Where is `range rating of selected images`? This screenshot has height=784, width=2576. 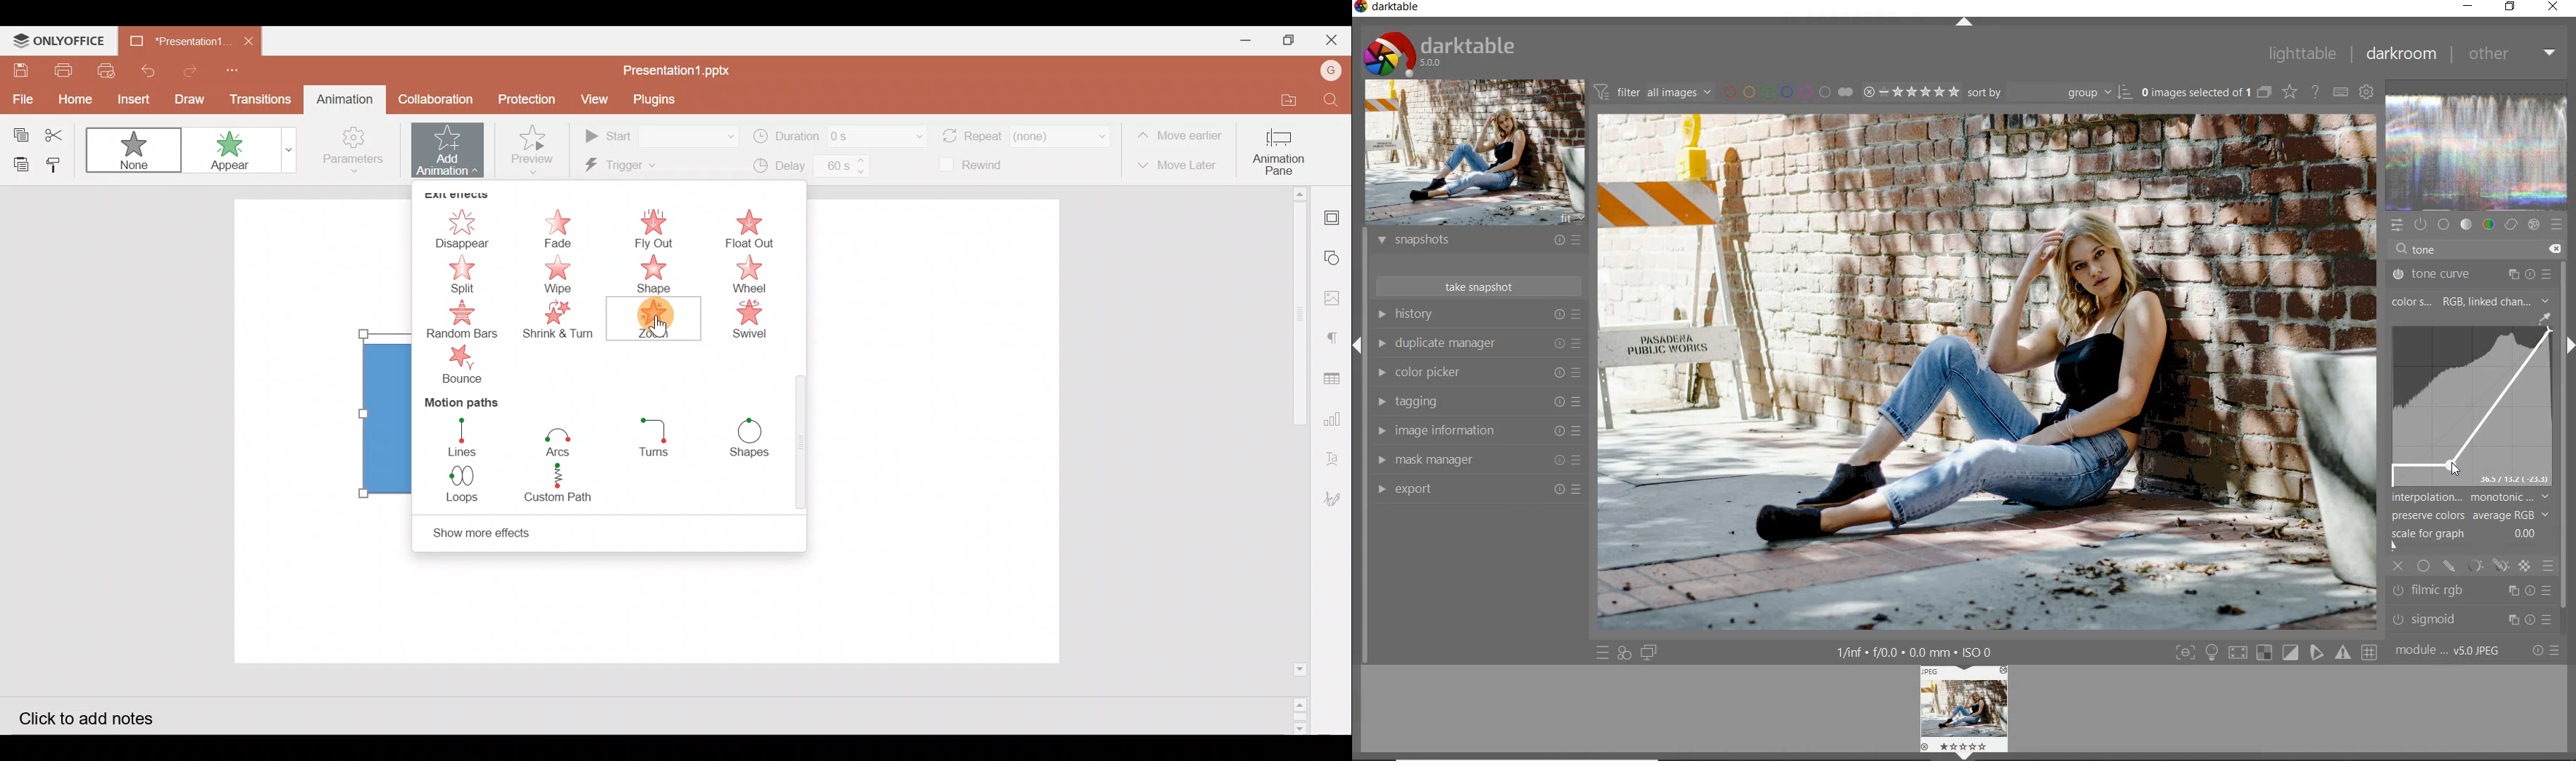 range rating of selected images is located at coordinates (1910, 93).